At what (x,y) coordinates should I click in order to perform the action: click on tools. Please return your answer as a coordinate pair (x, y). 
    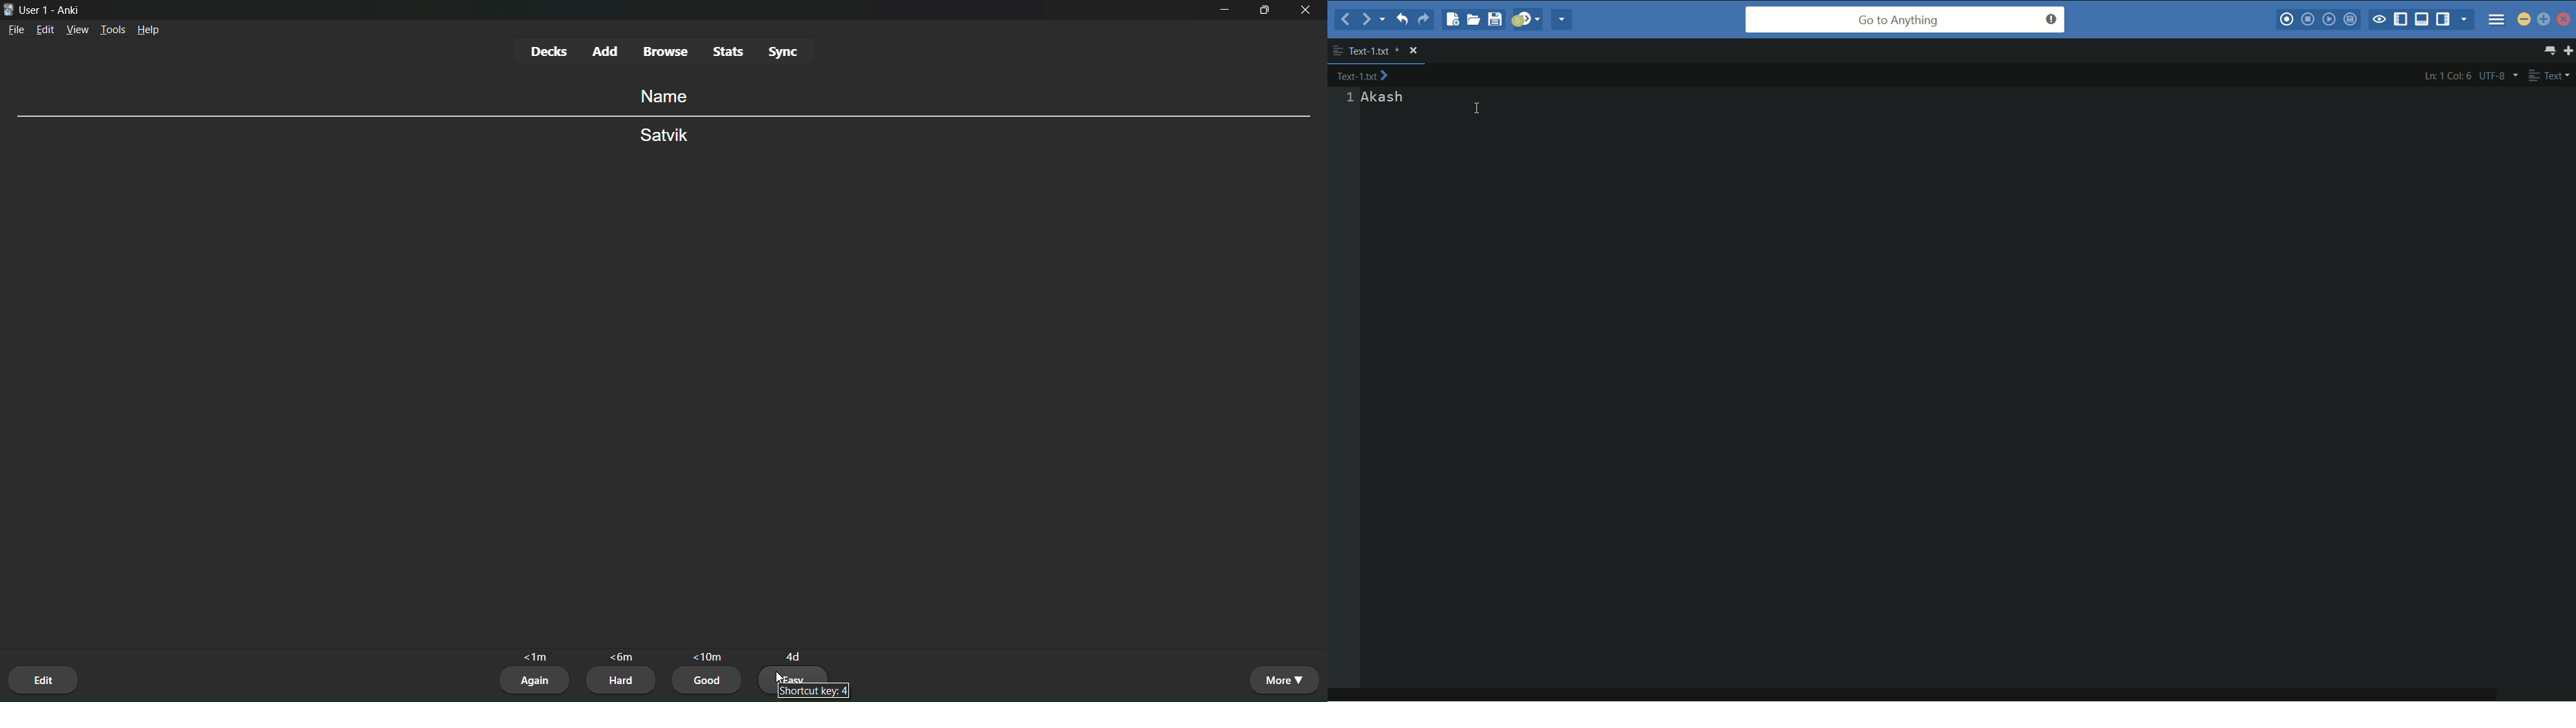
    Looking at the image, I should click on (114, 28).